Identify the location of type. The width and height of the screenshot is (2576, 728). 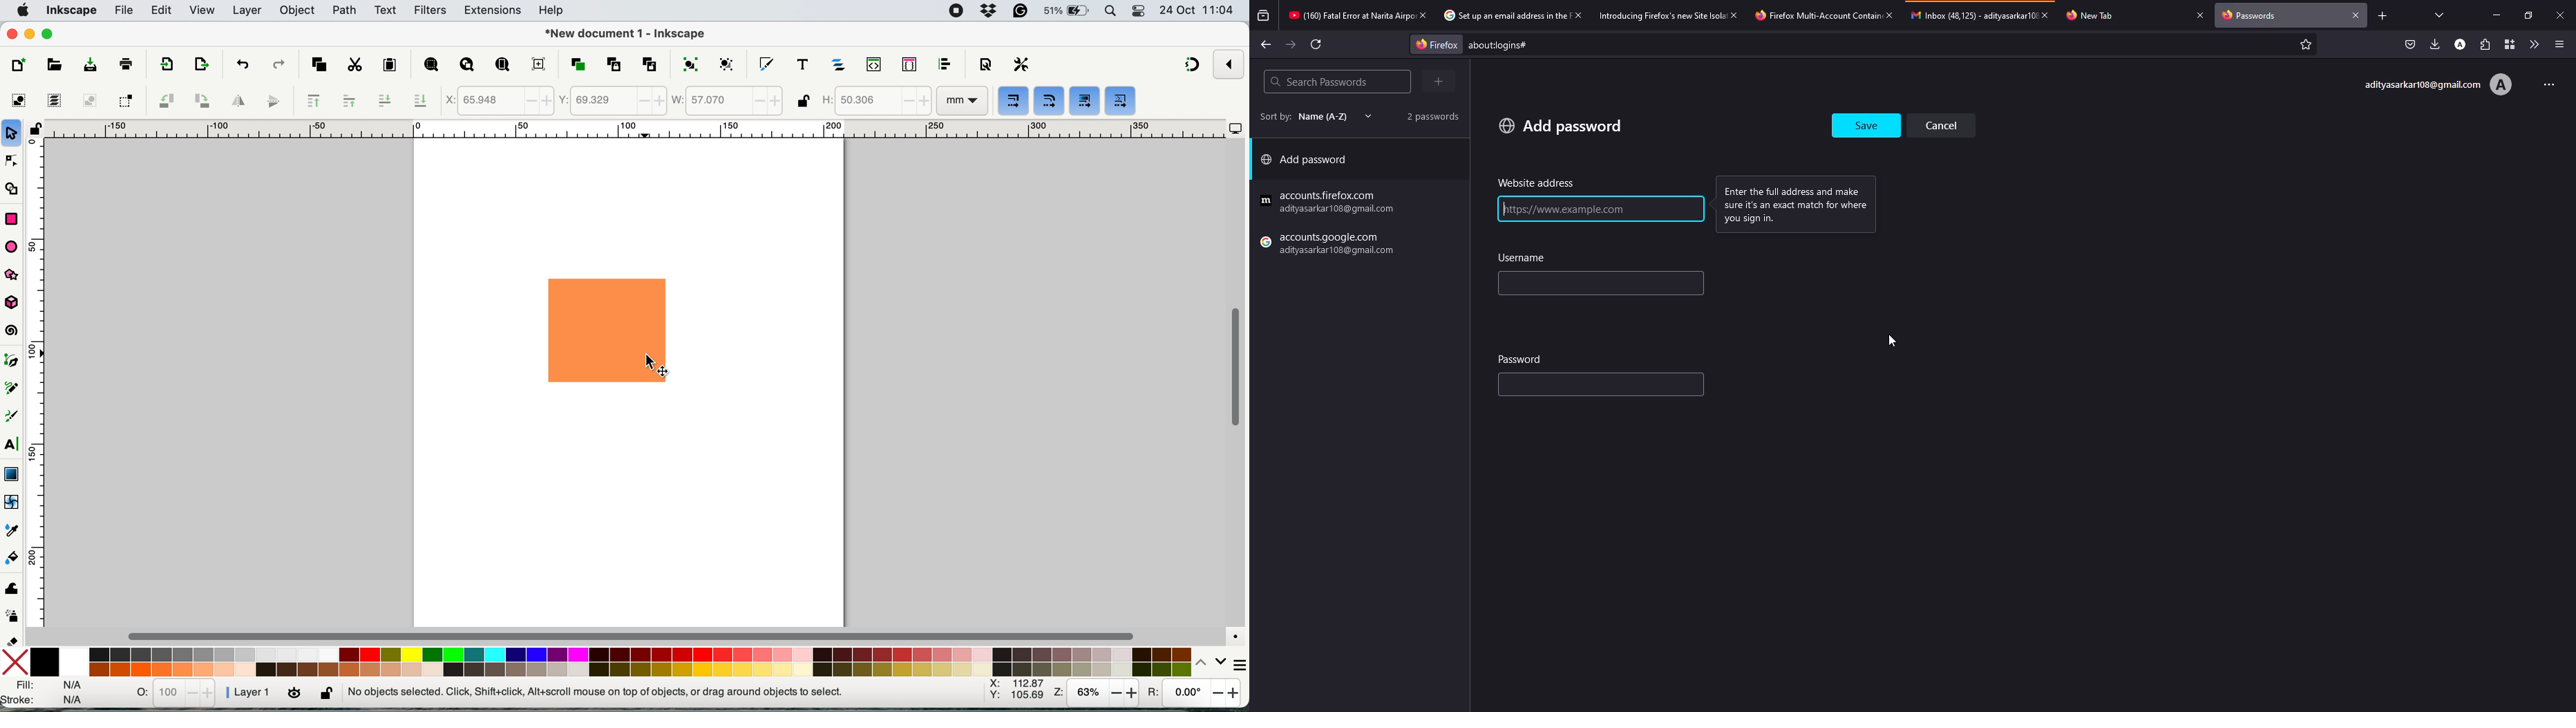
(1555, 285).